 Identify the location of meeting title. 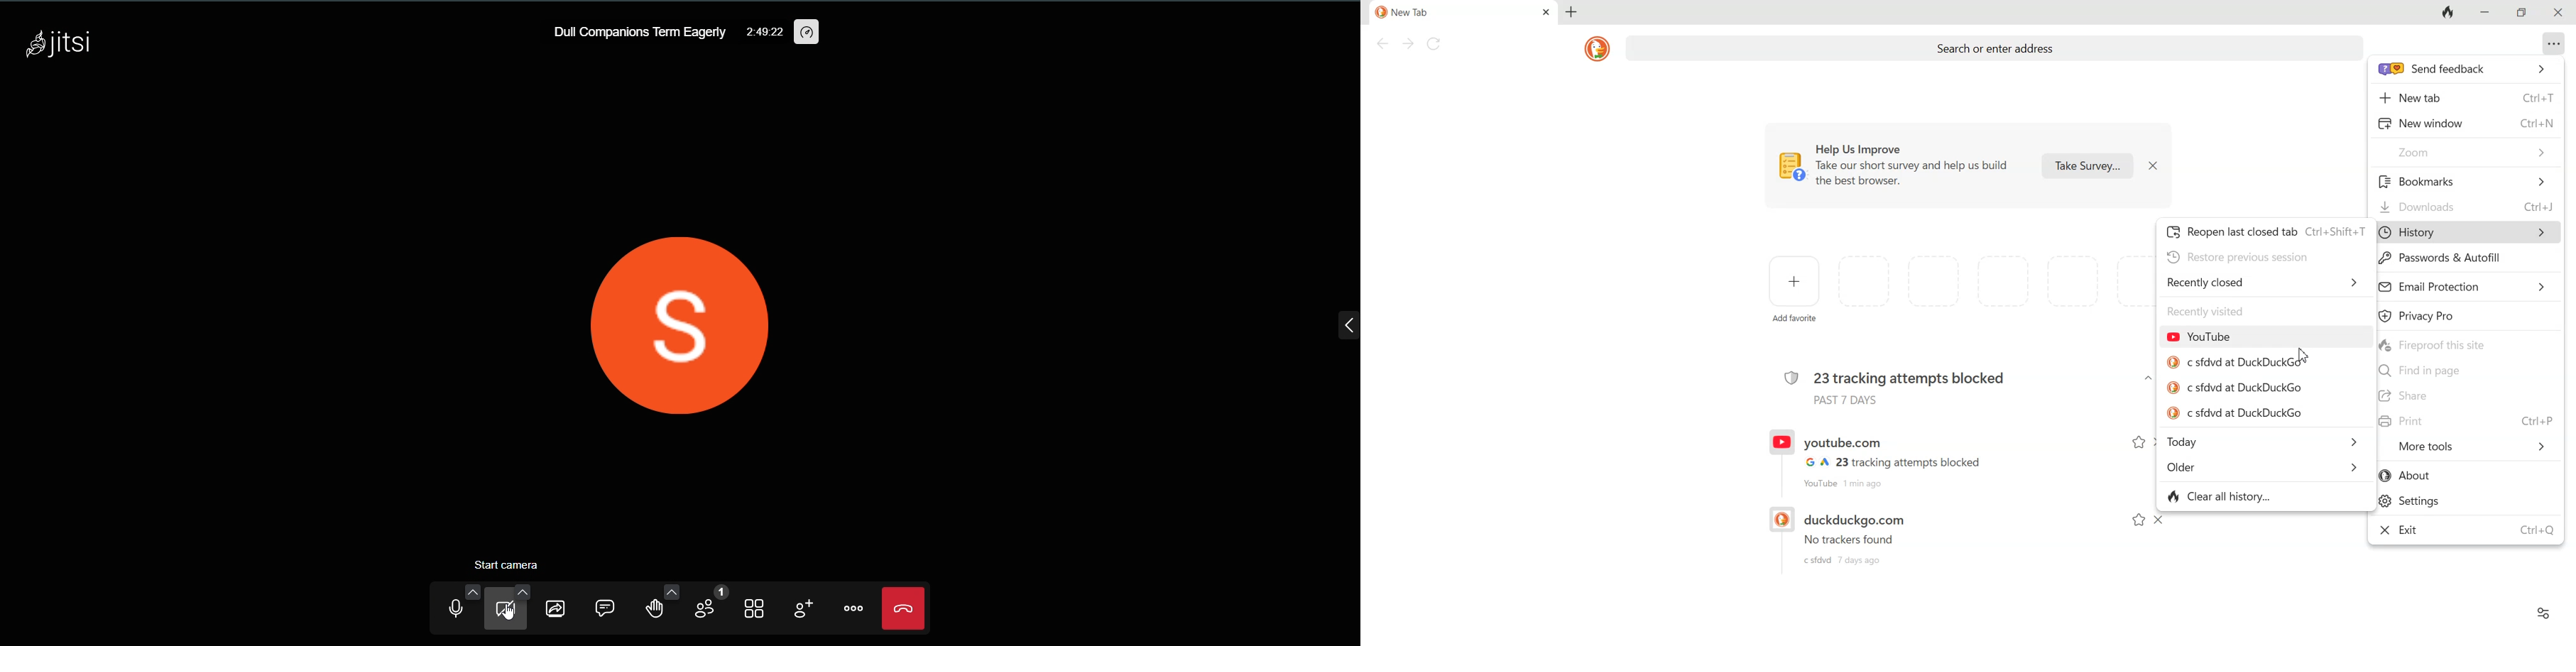
(636, 33).